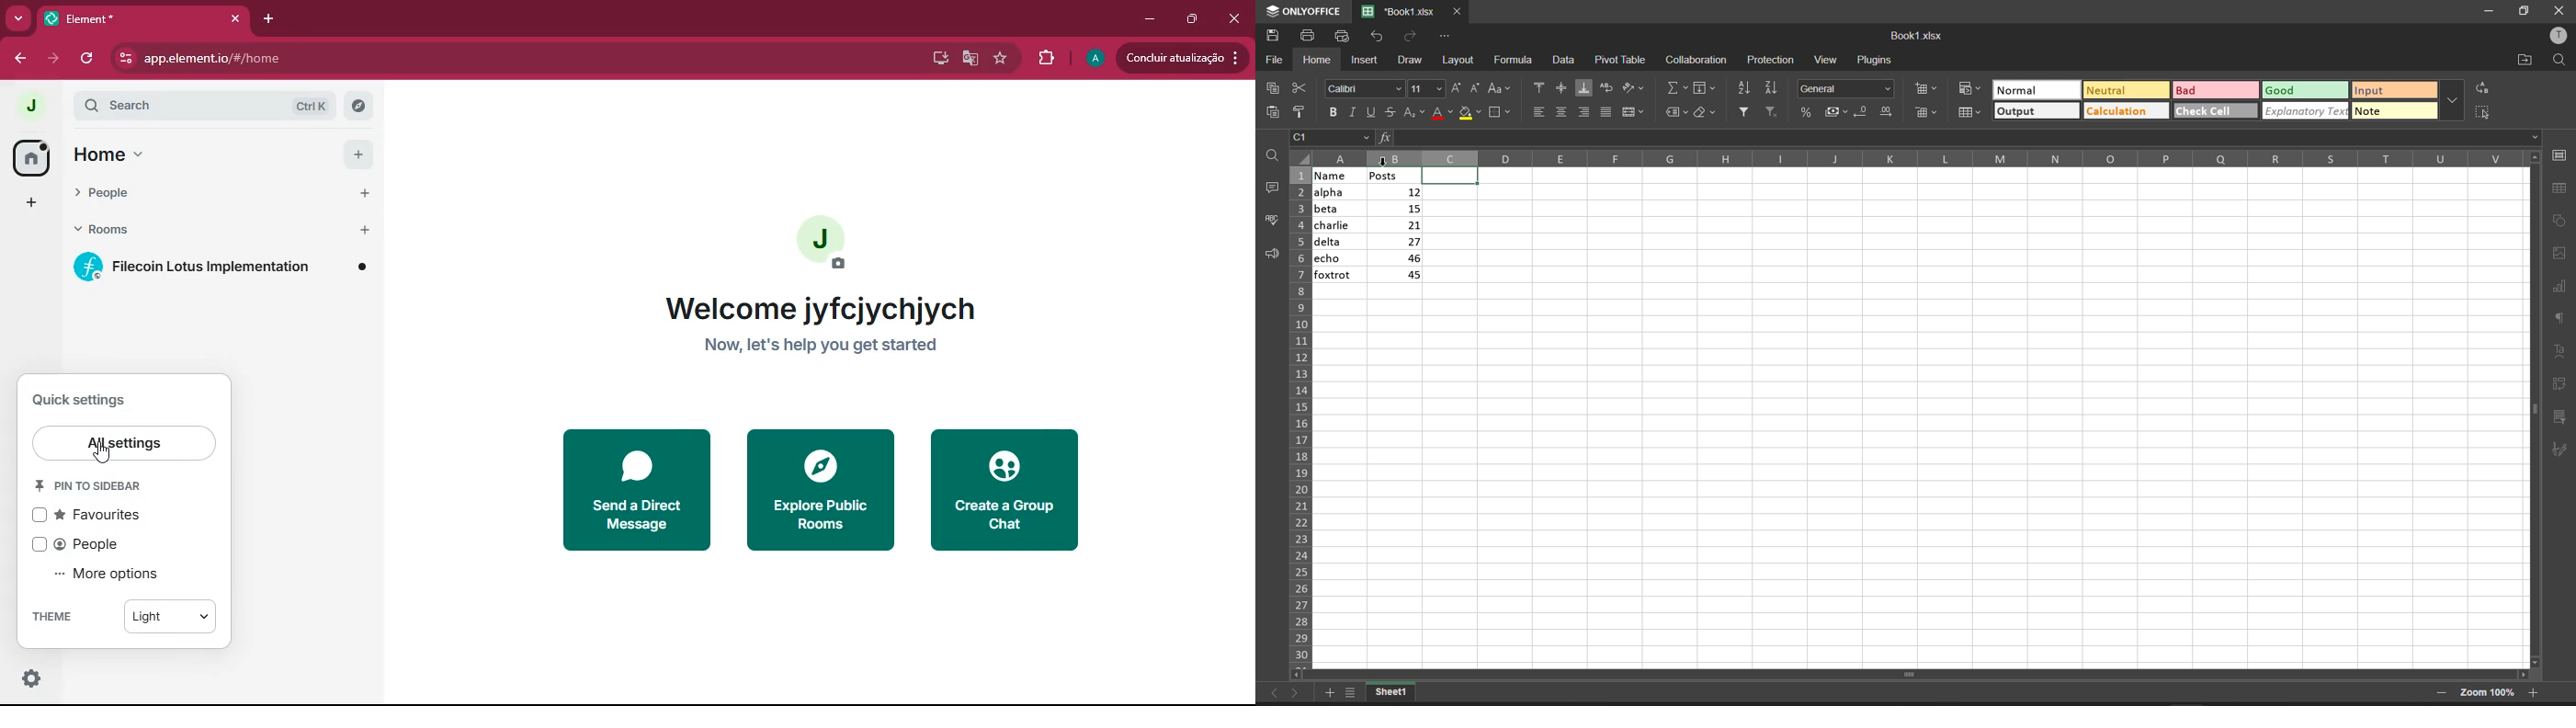  Describe the element at coordinates (1233, 19) in the screenshot. I see `close` at that location.